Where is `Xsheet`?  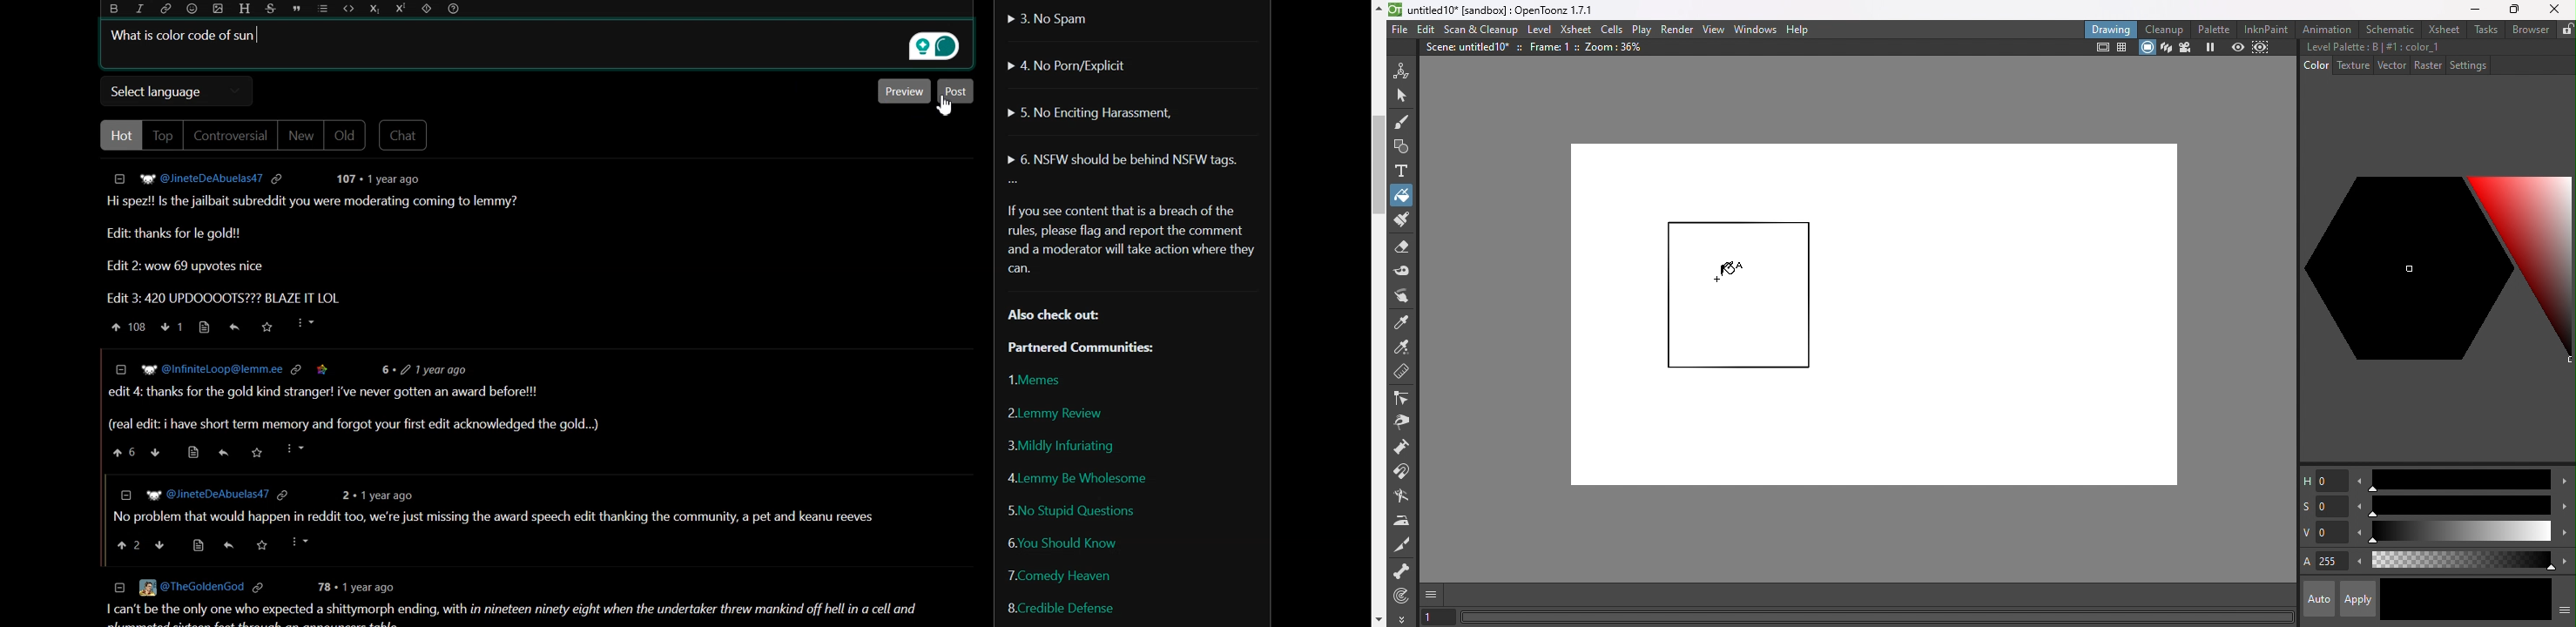 Xsheet is located at coordinates (2441, 29).